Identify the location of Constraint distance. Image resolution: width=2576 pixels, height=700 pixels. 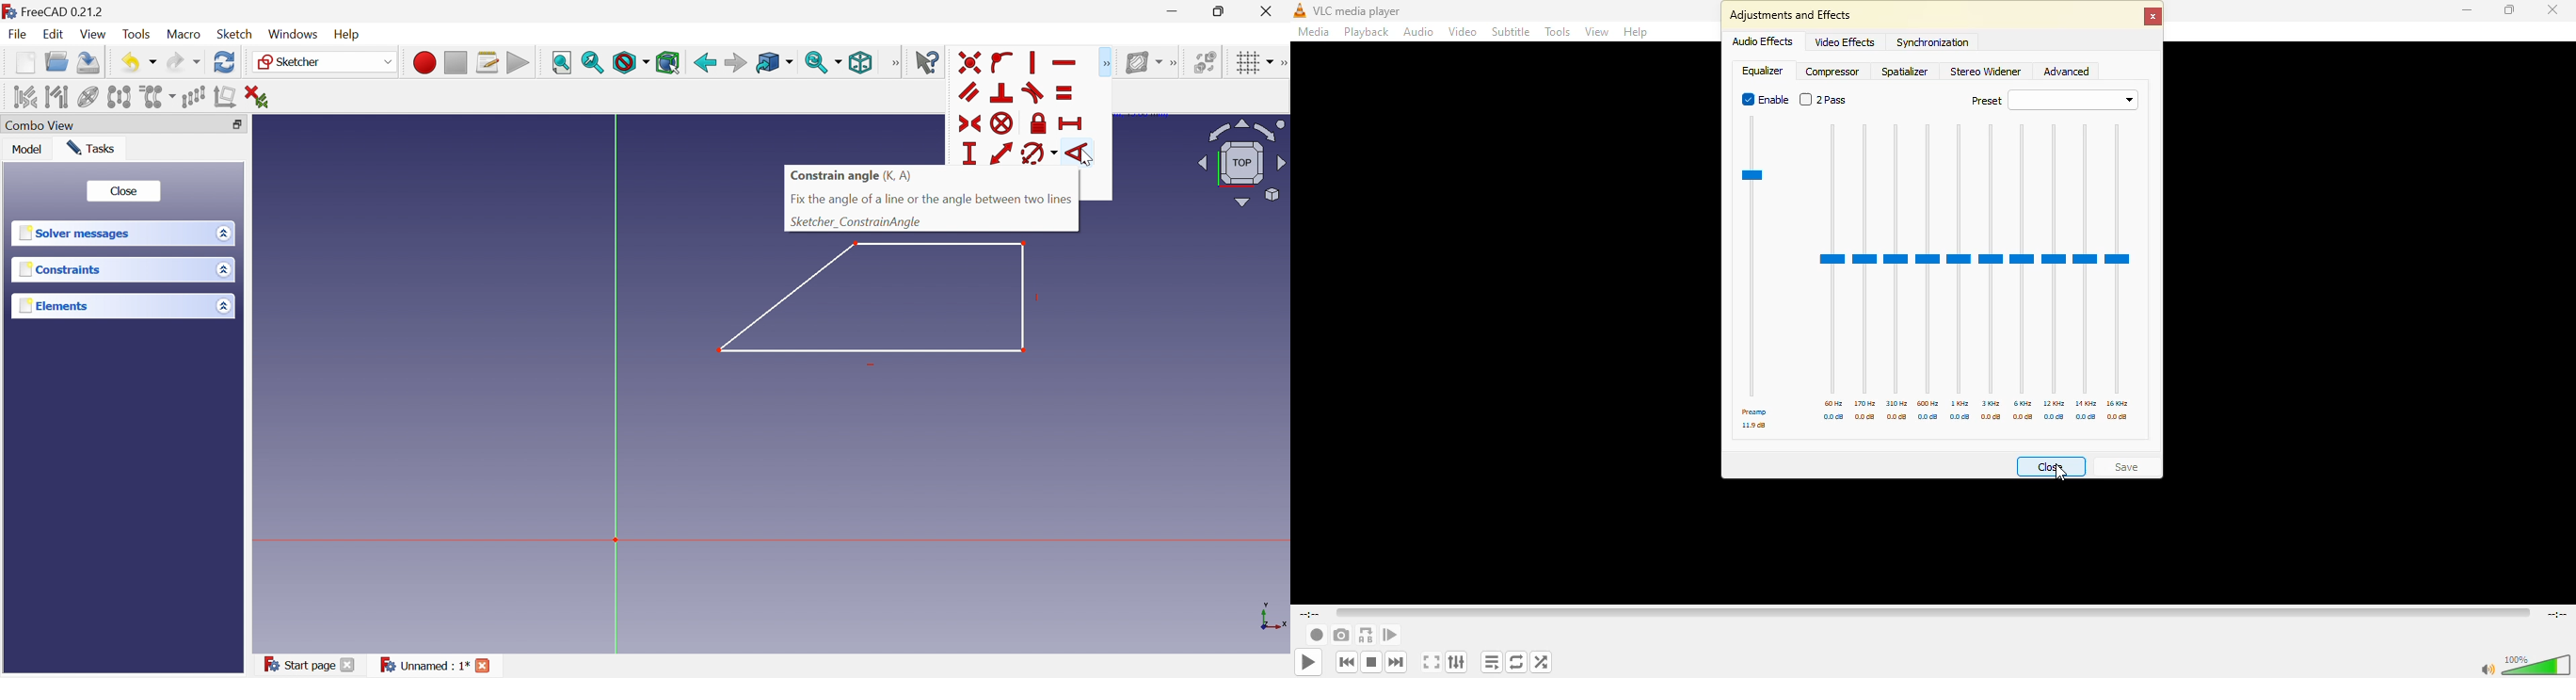
(1002, 153).